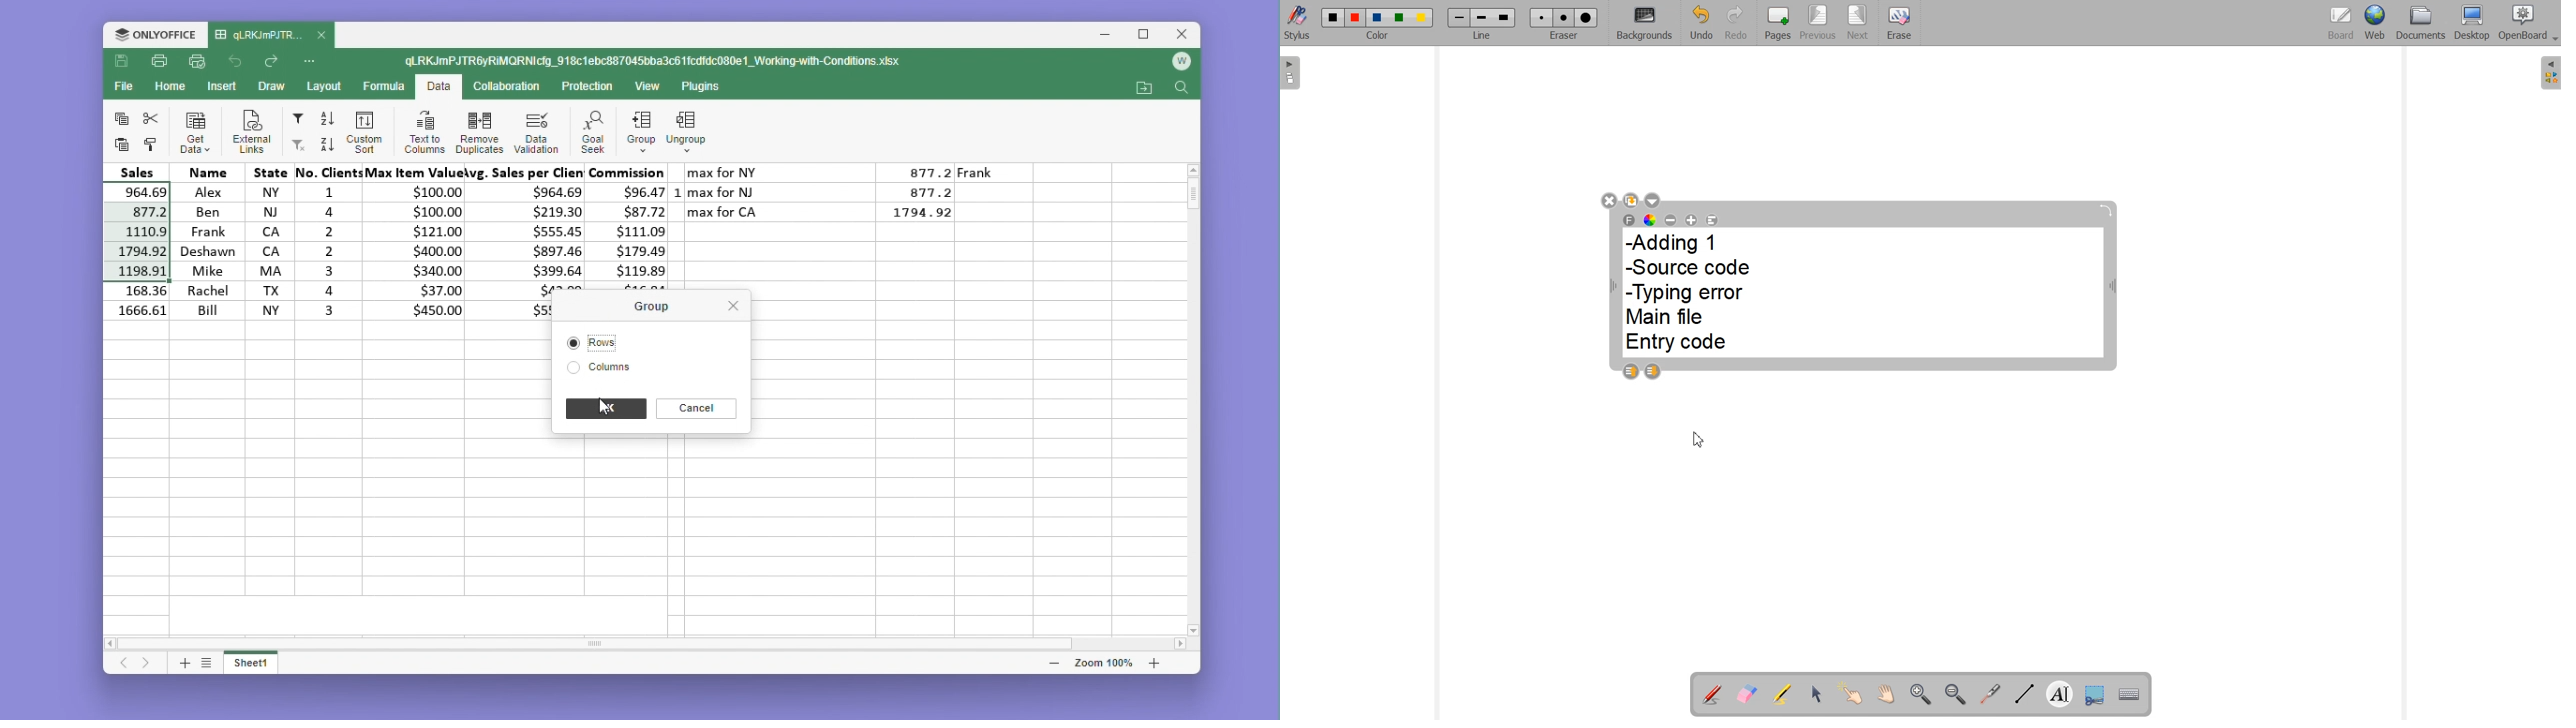 The image size is (2576, 728). I want to click on paste, so click(119, 144).